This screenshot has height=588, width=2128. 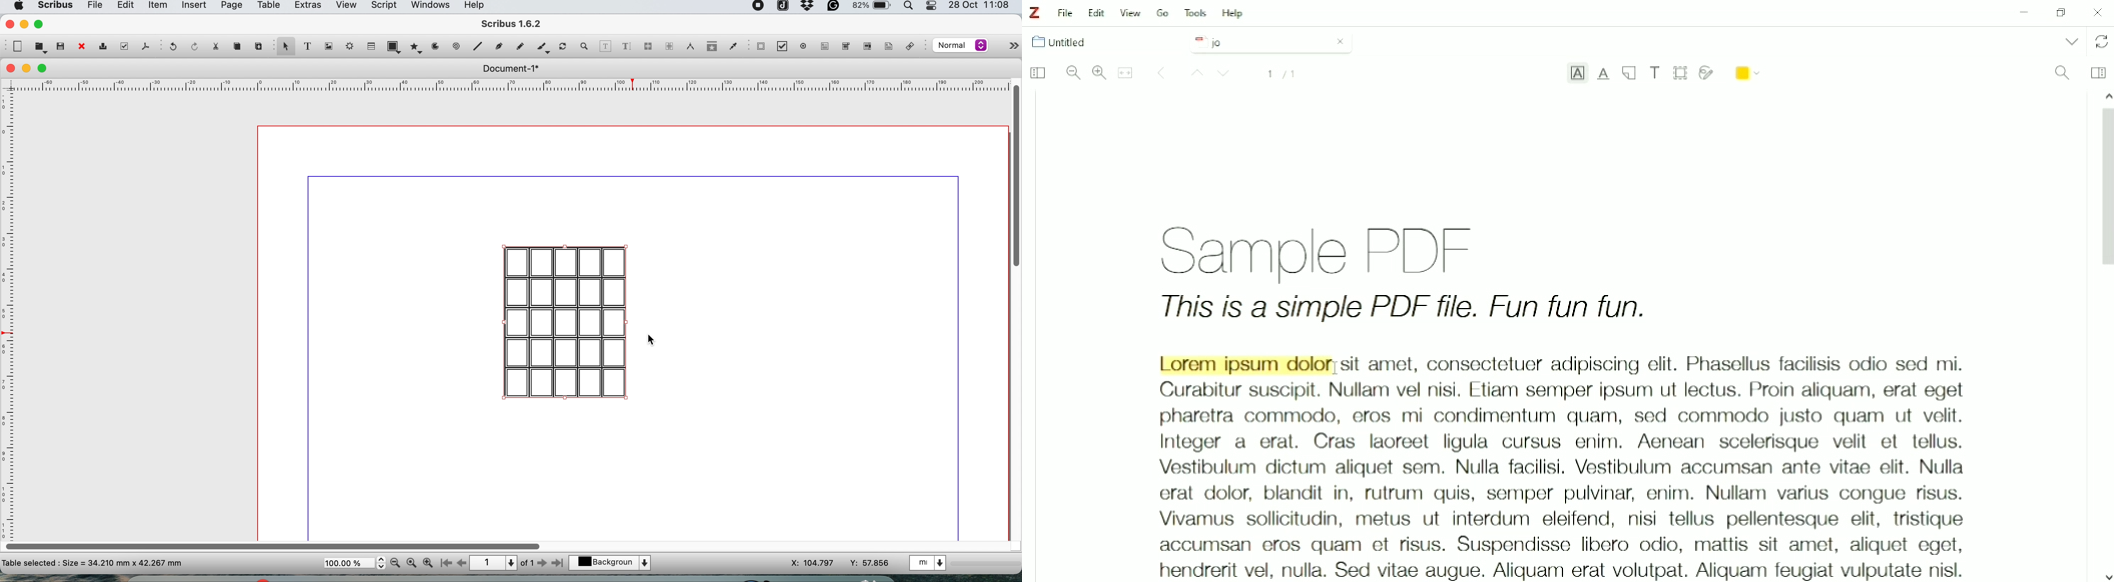 I want to click on Underline Text, so click(x=1604, y=74).